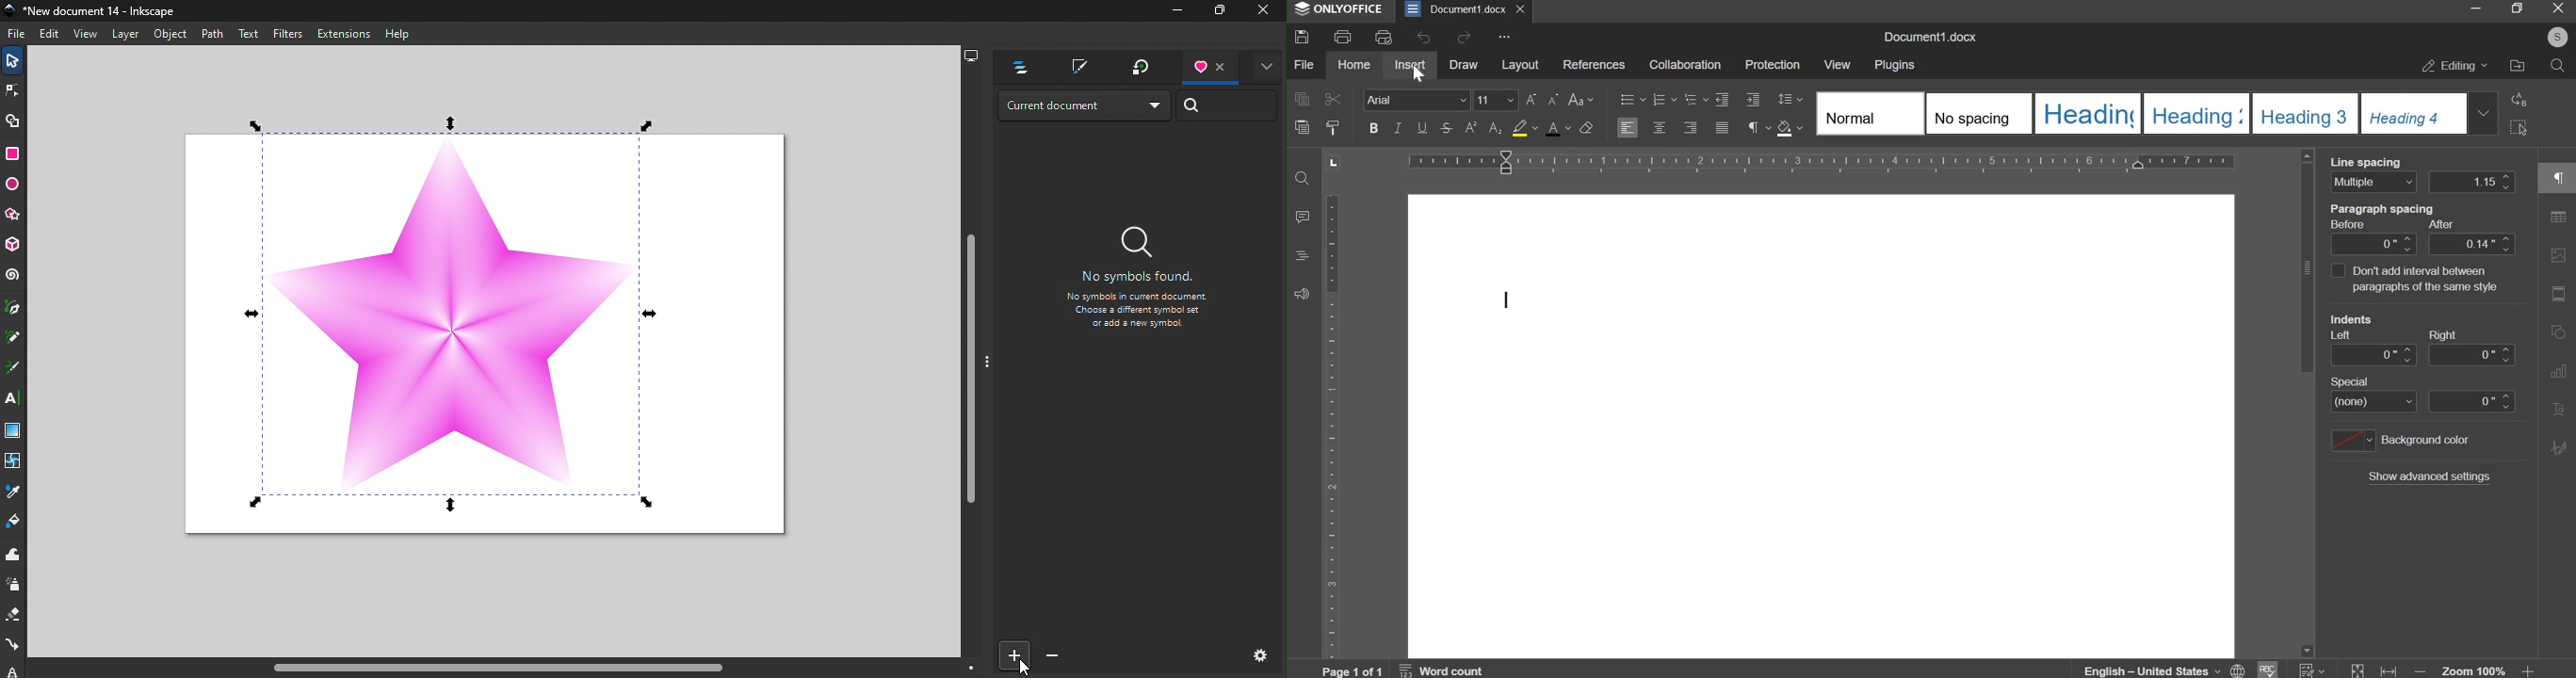 The image size is (2576, 700). I want to click on editing, so click(2453, 66).